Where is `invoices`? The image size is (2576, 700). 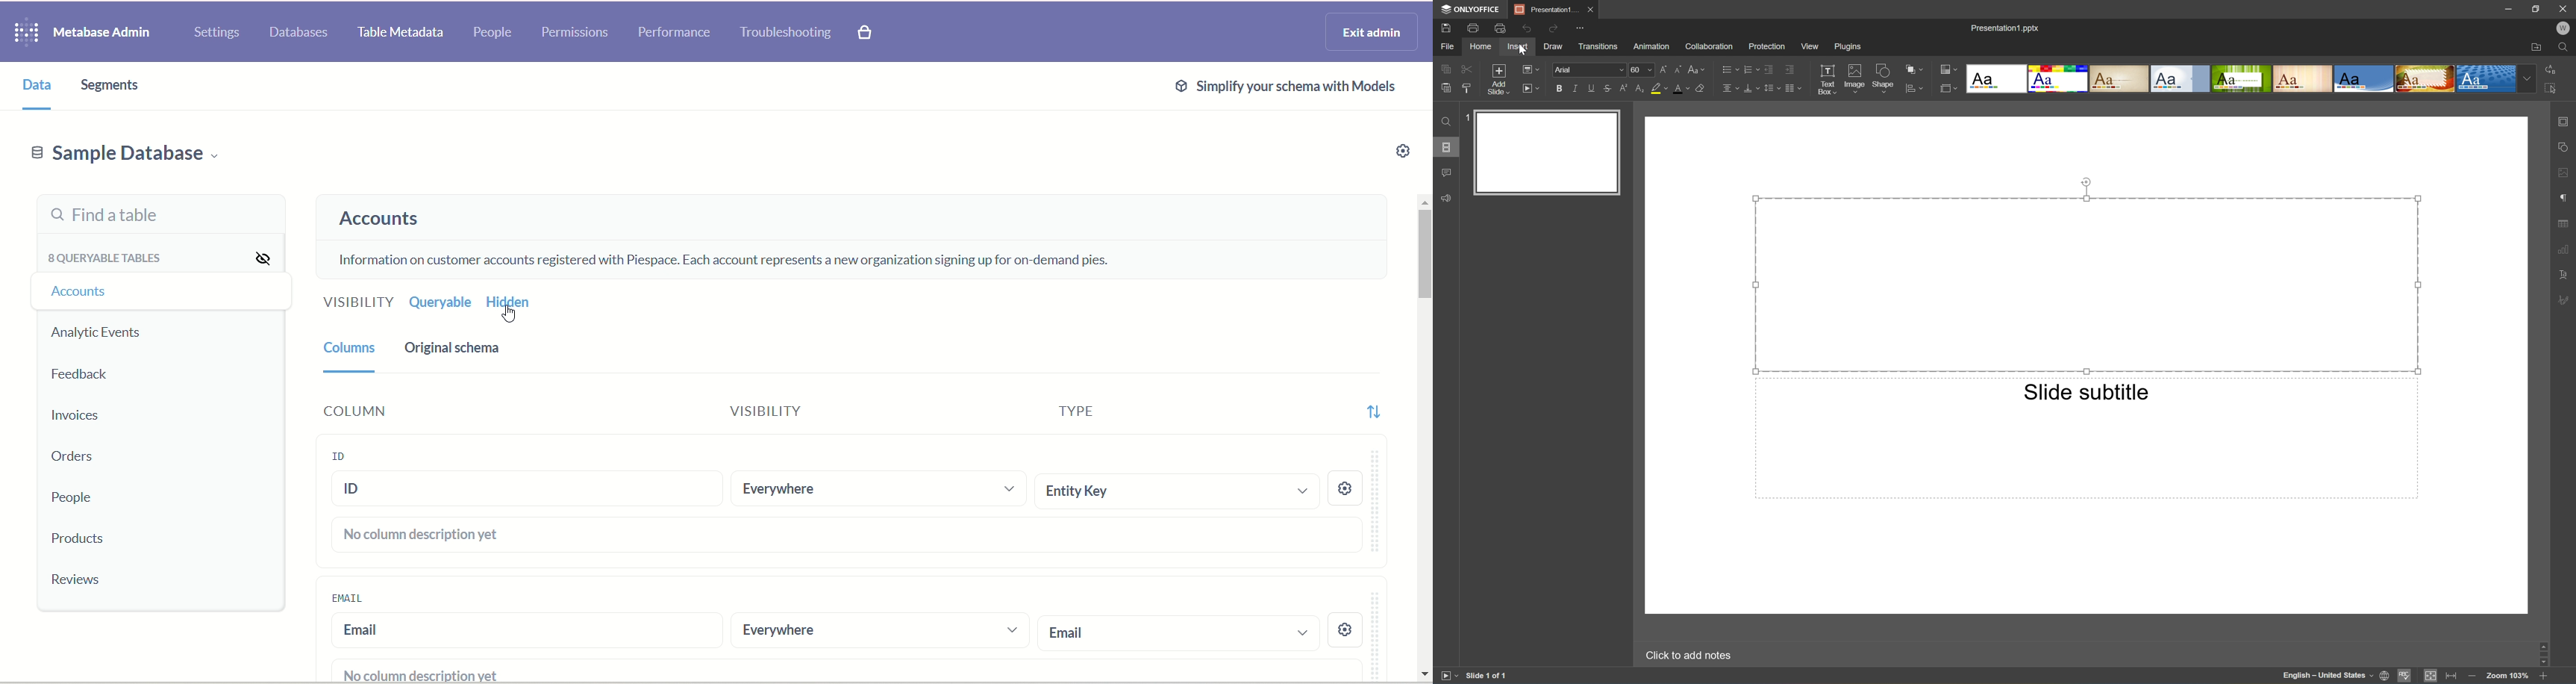 invoices is located at coordinates (75, 418).